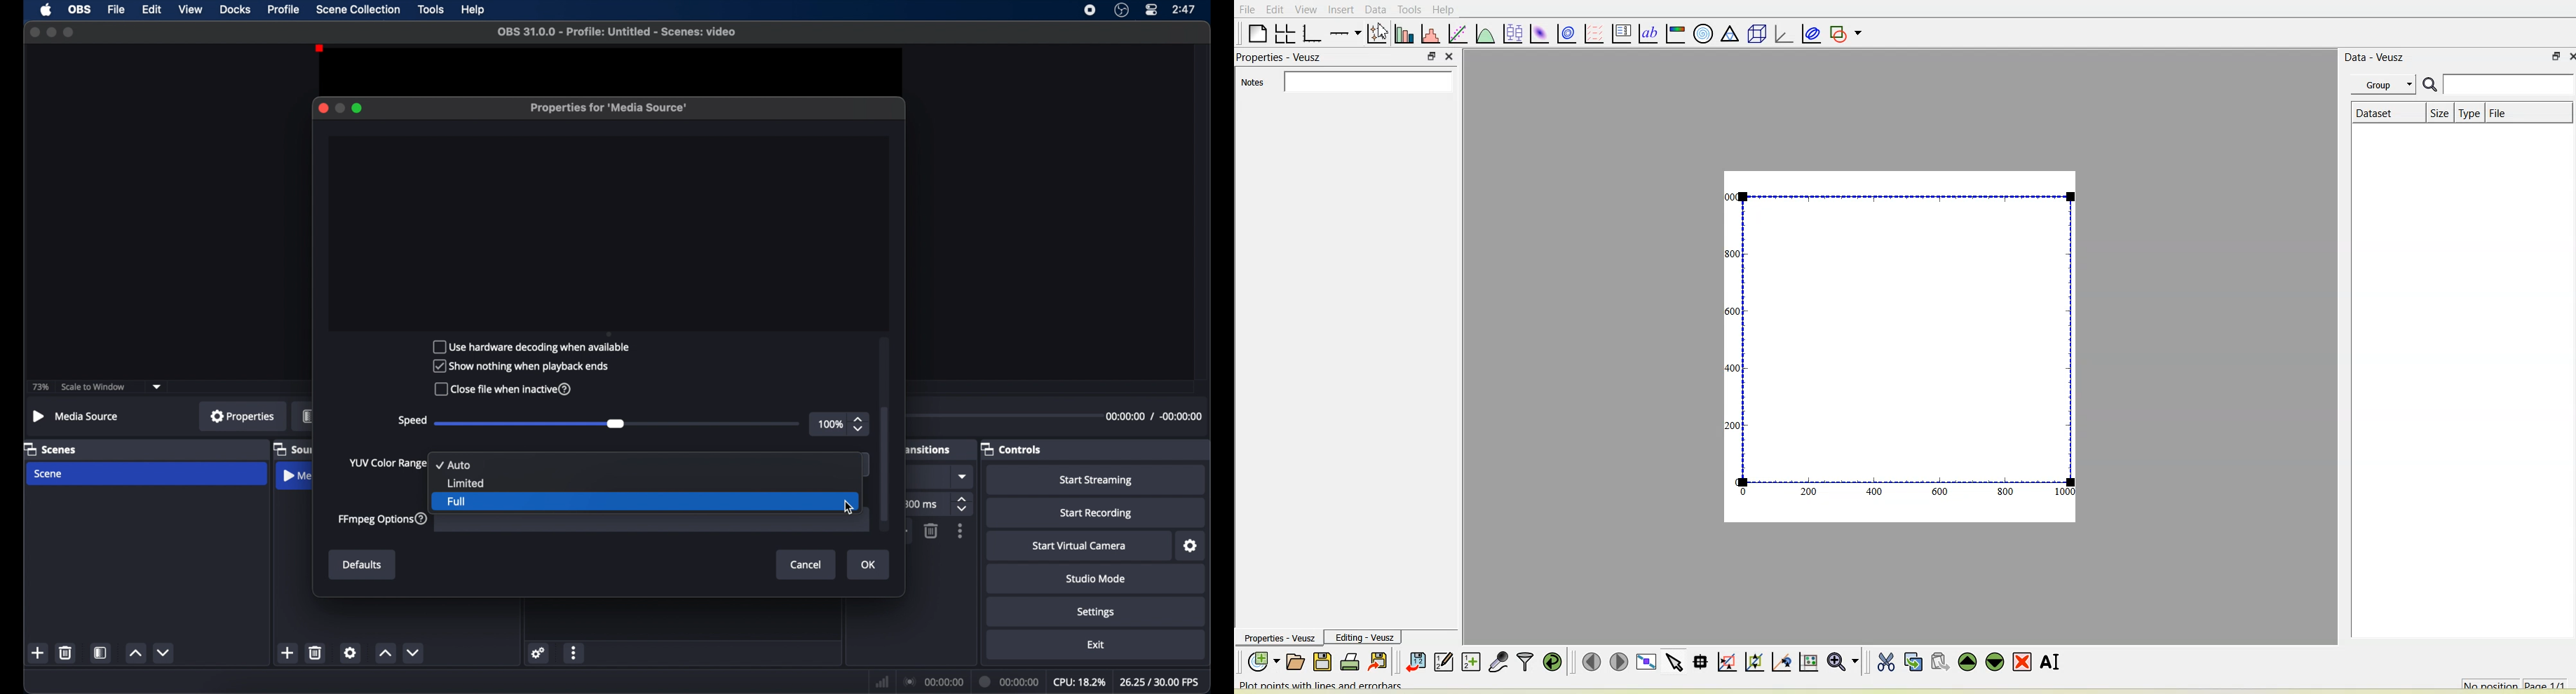  I want to click on add, so click(38, 652).